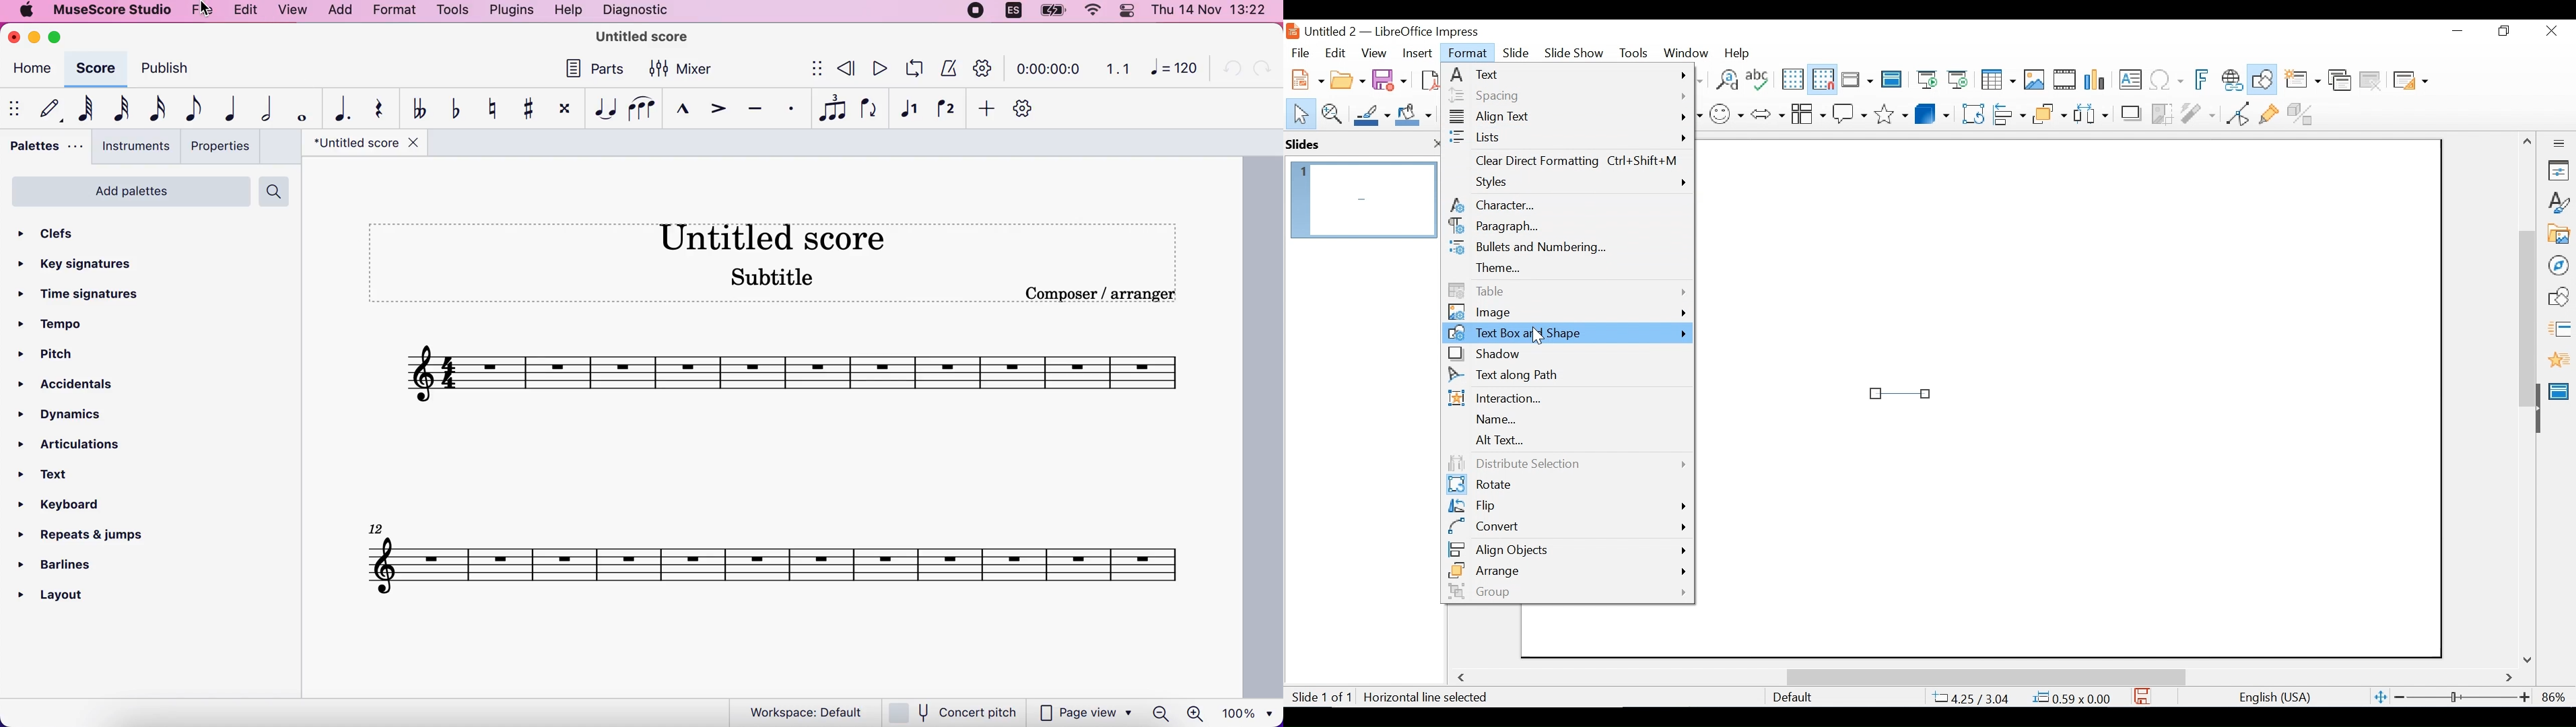  What do you see at coordinates (1567, 354) in the screenshot?
I see `Shadow` at bounding box center [1567, 354].